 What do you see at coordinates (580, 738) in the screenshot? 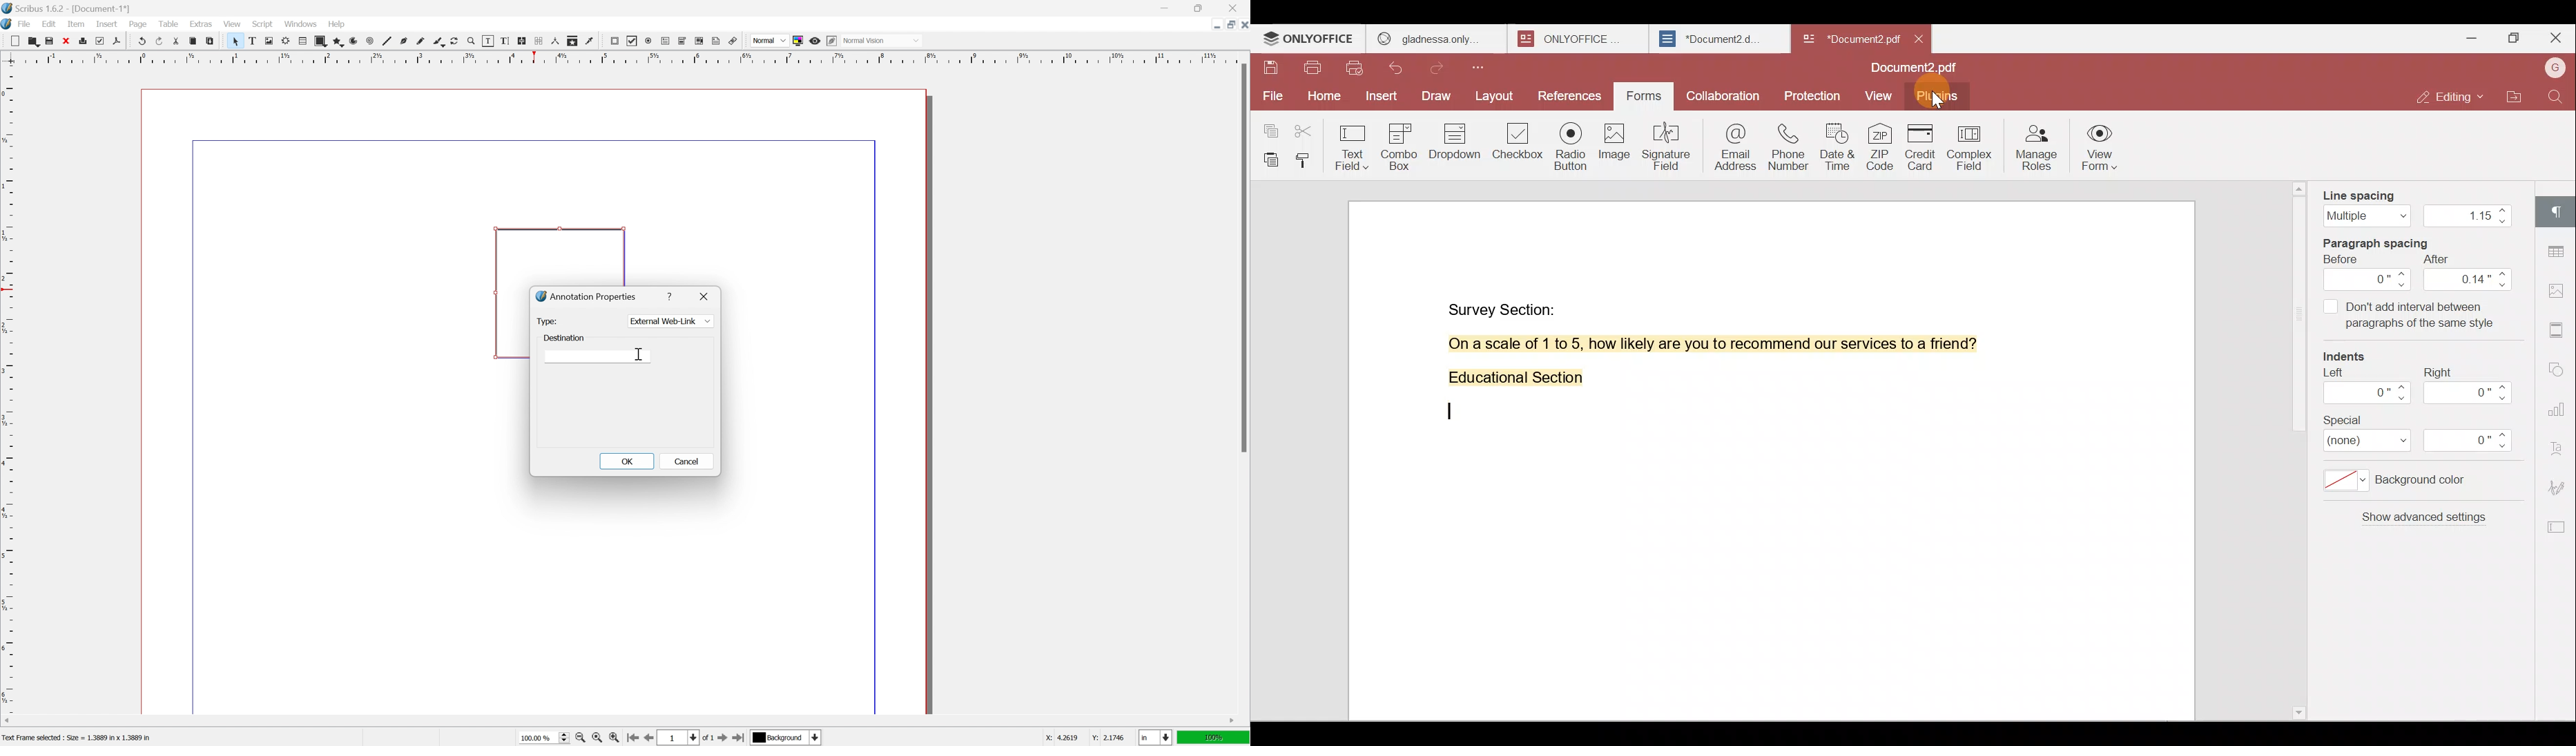
I see `zoom out` at bounding box center [580, 738].